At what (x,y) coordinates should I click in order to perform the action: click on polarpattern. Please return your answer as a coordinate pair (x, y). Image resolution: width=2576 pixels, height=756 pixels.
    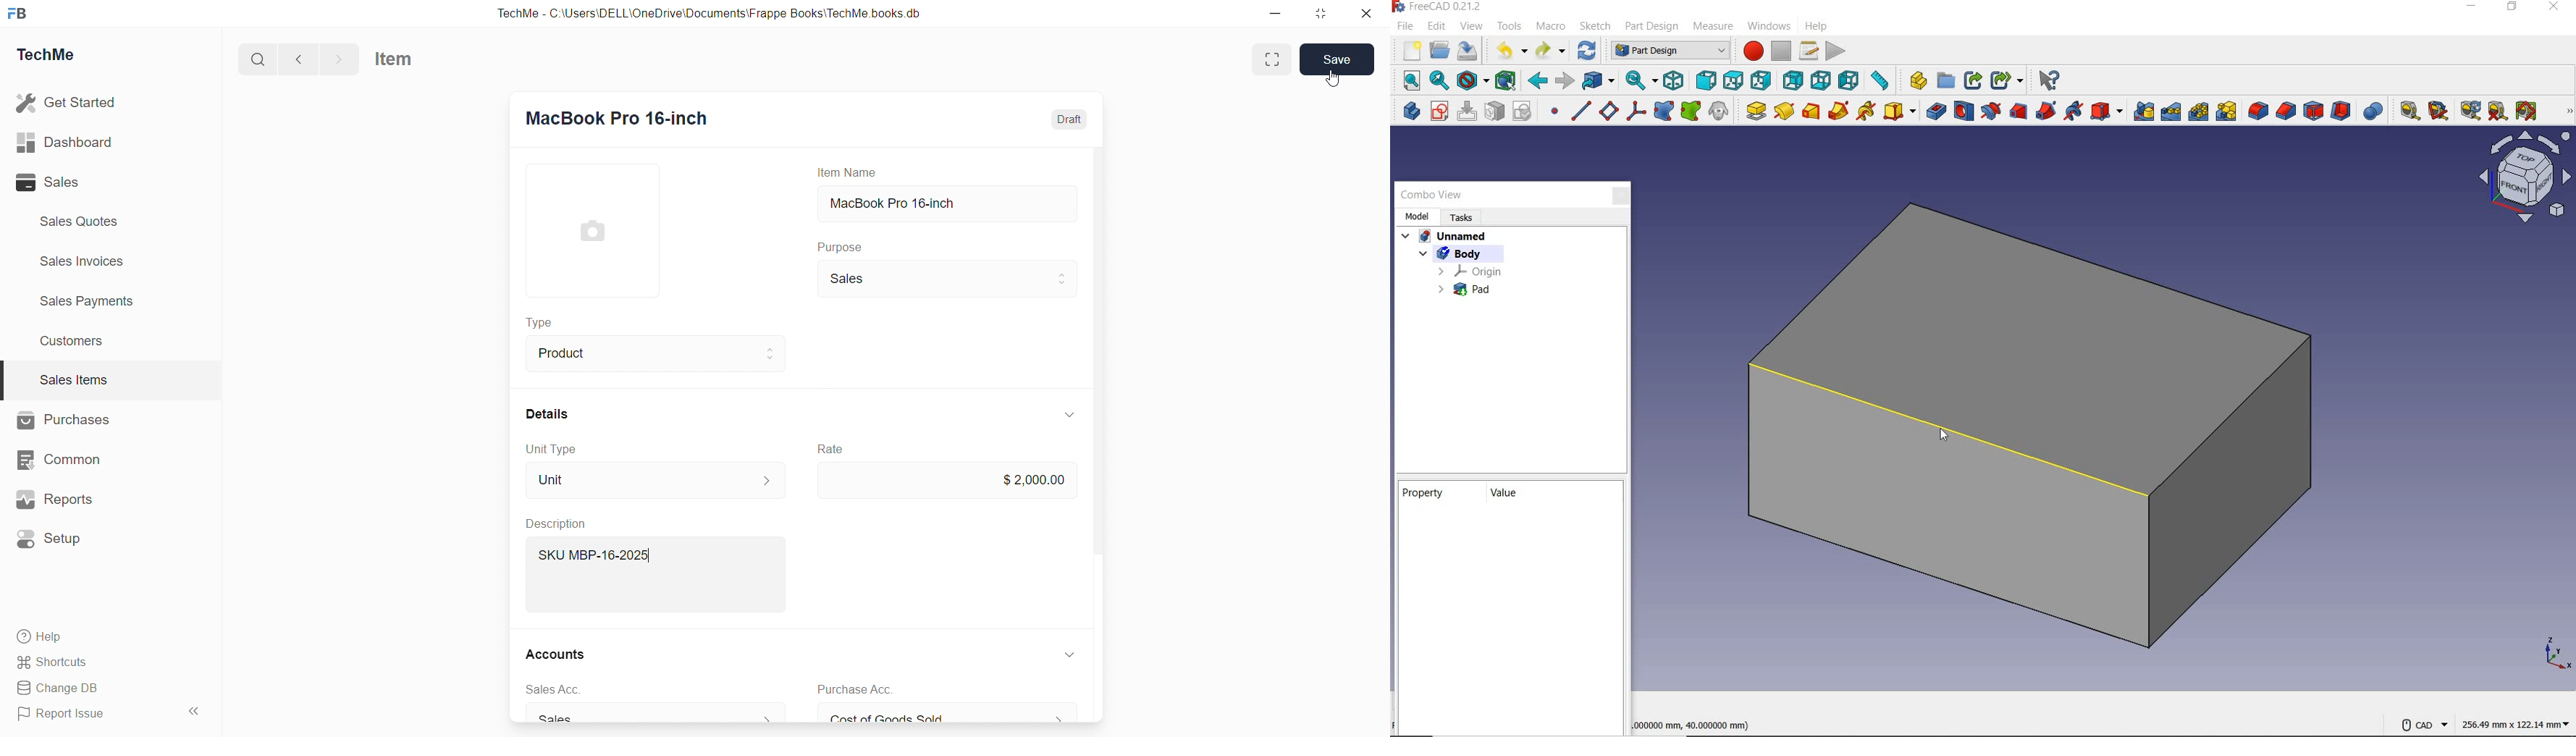
    Looking at the image, I should click on (2198, 112).